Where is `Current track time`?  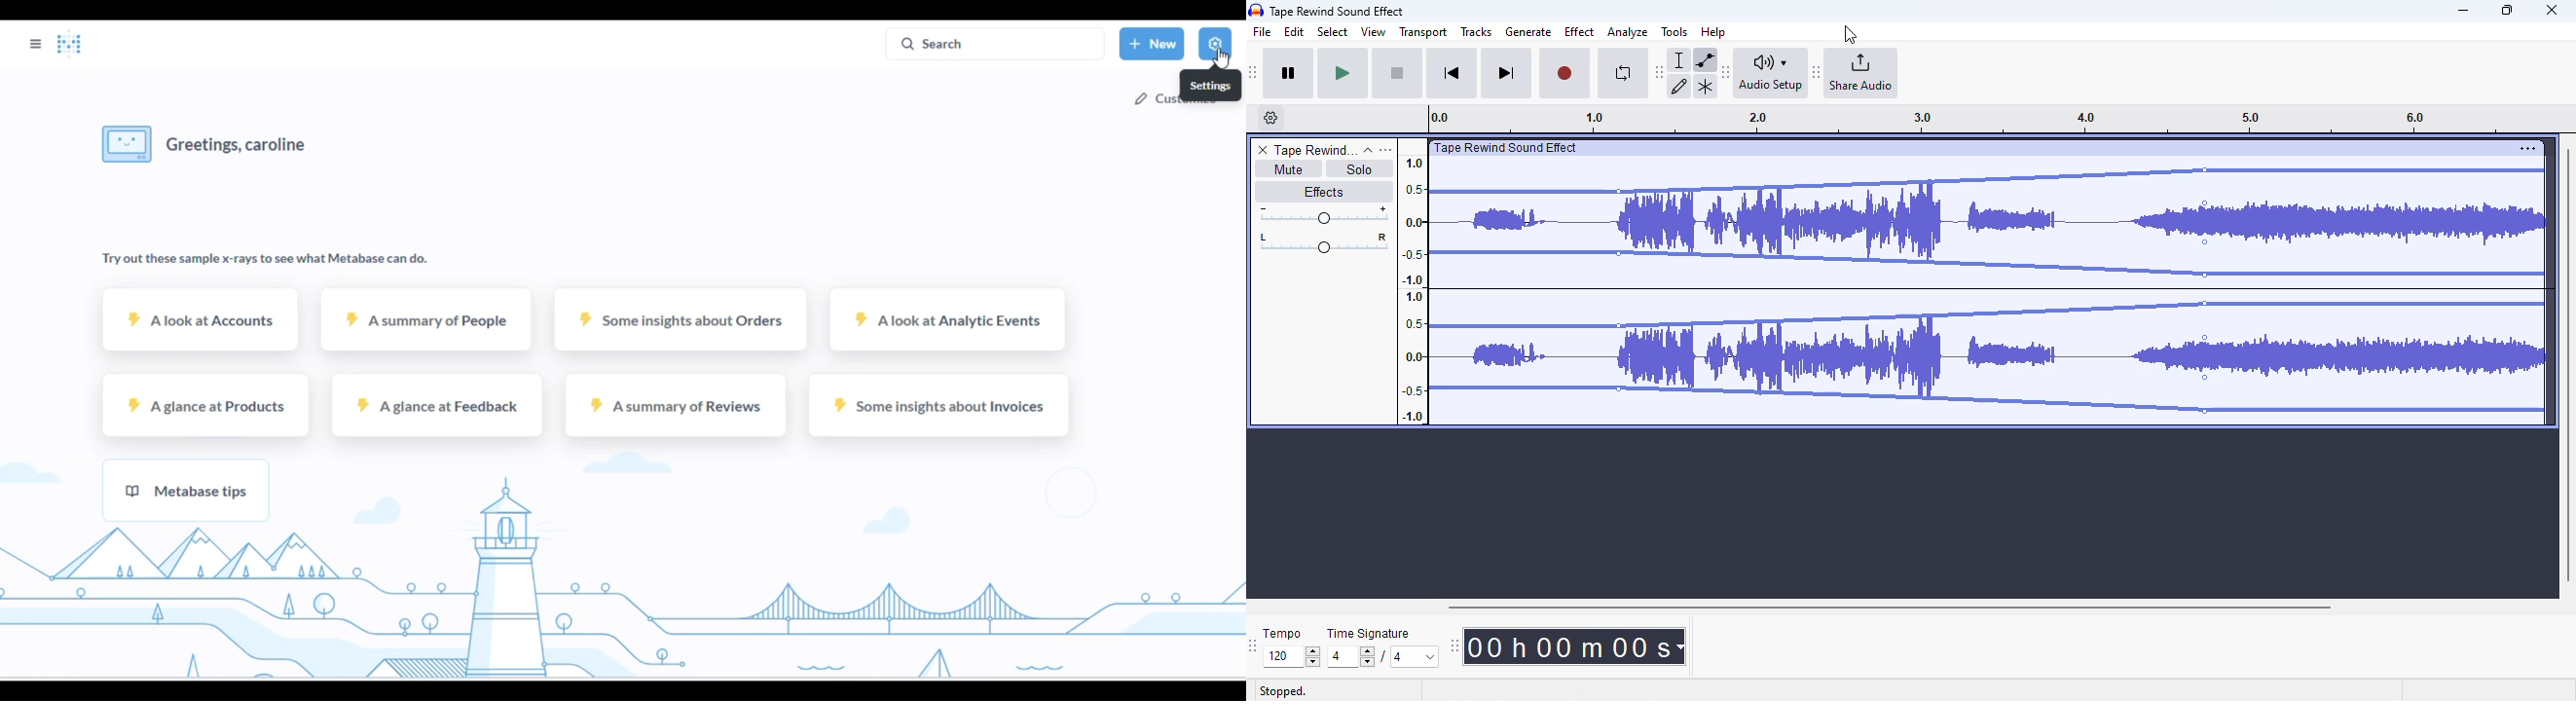
Current track time is located at coordinates (1566, 646).